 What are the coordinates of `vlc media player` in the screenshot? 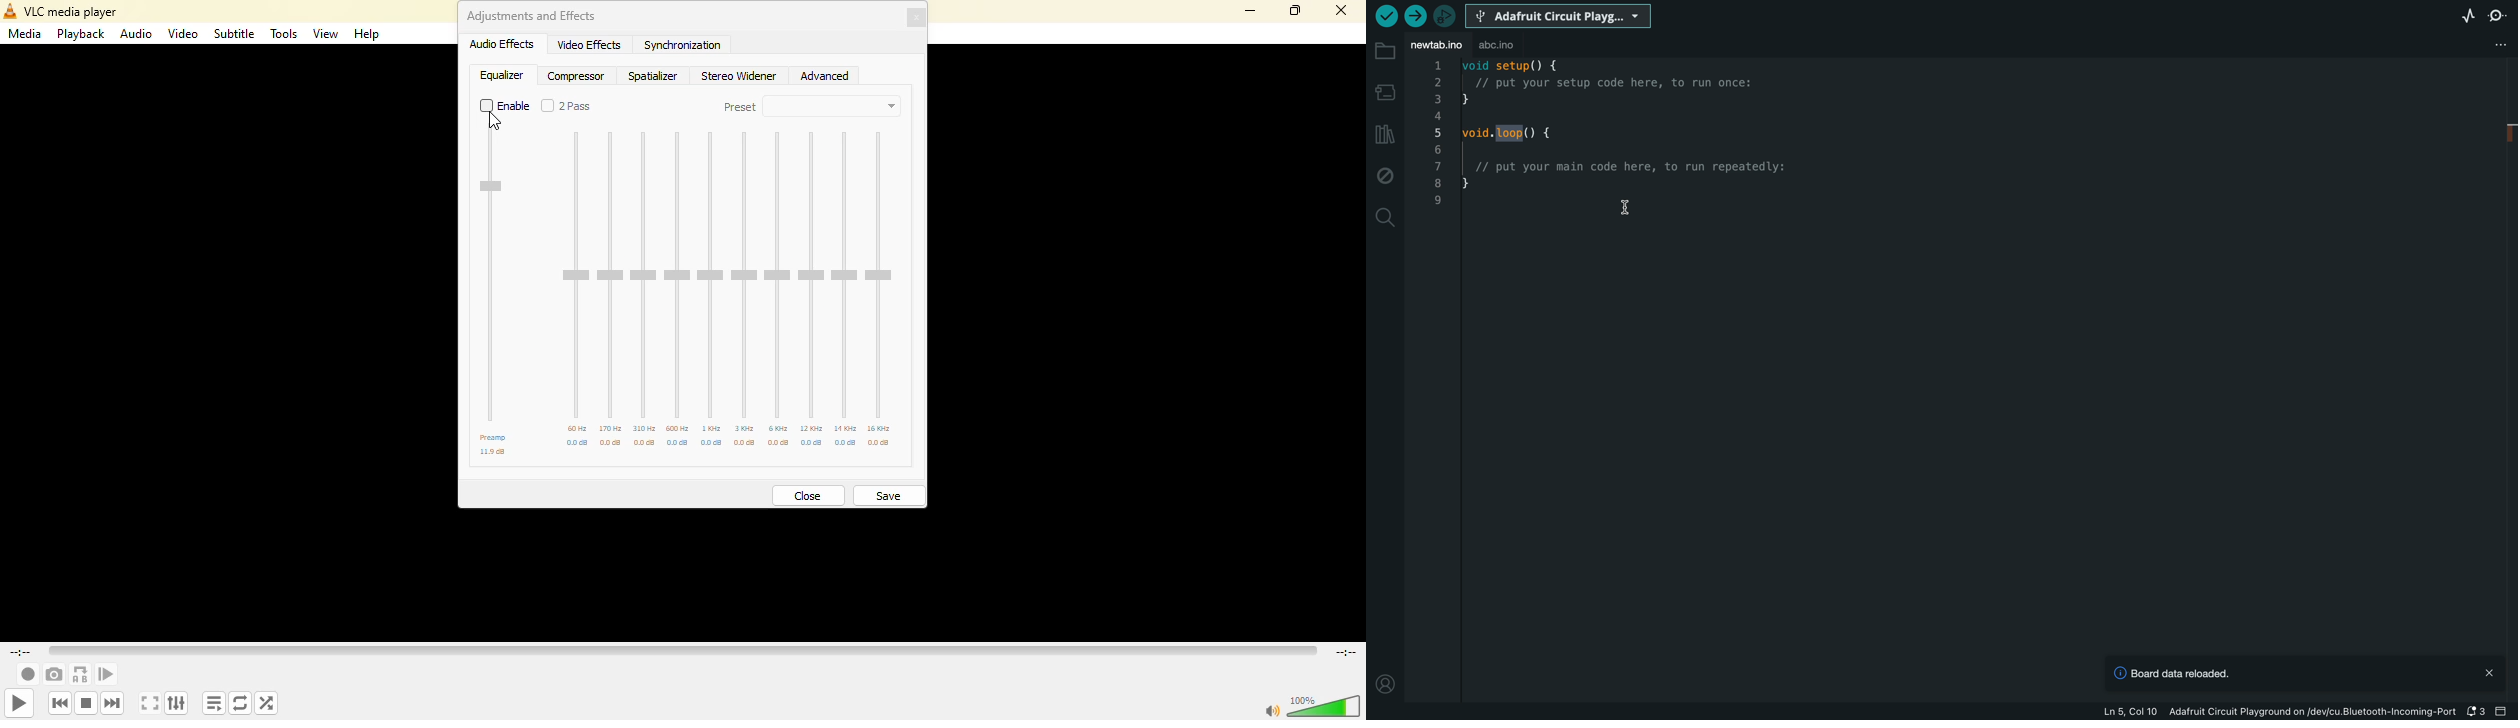 It's located at (61, 12).